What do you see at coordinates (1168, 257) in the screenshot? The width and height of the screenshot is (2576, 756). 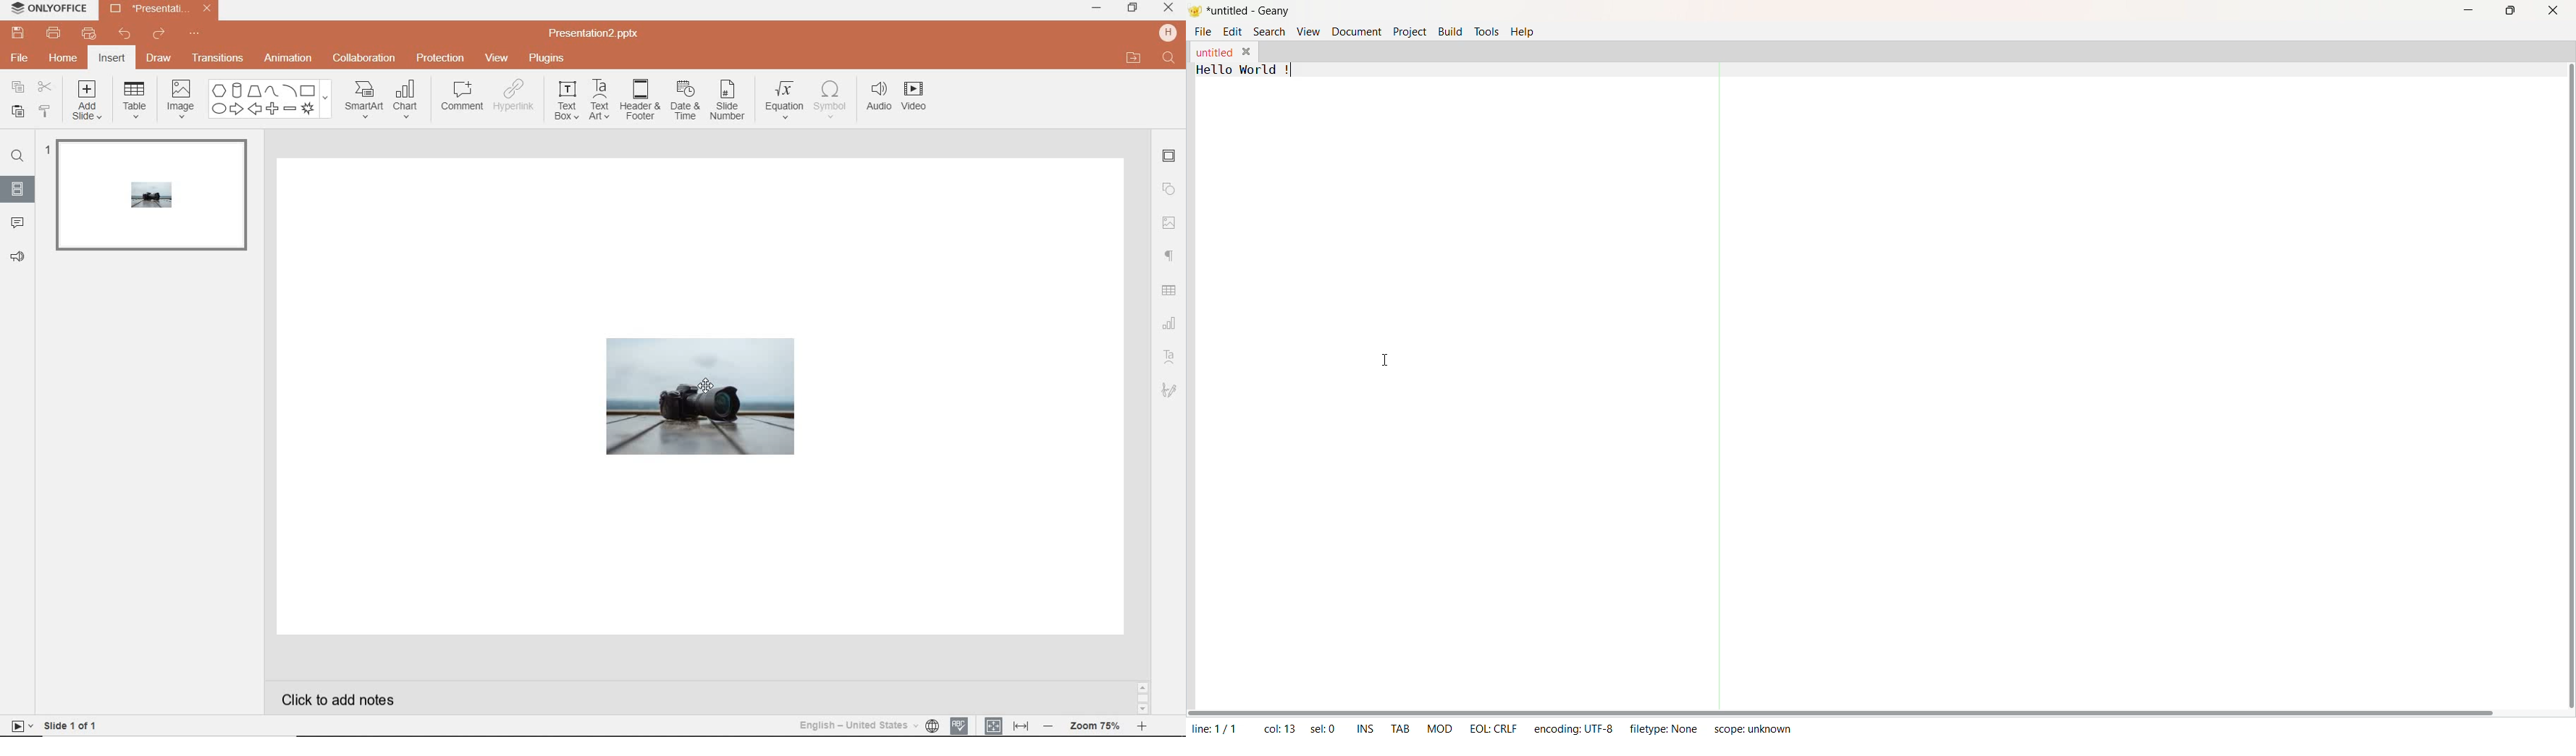 I see `paragraph settings` at bounding box center [1168, 257].